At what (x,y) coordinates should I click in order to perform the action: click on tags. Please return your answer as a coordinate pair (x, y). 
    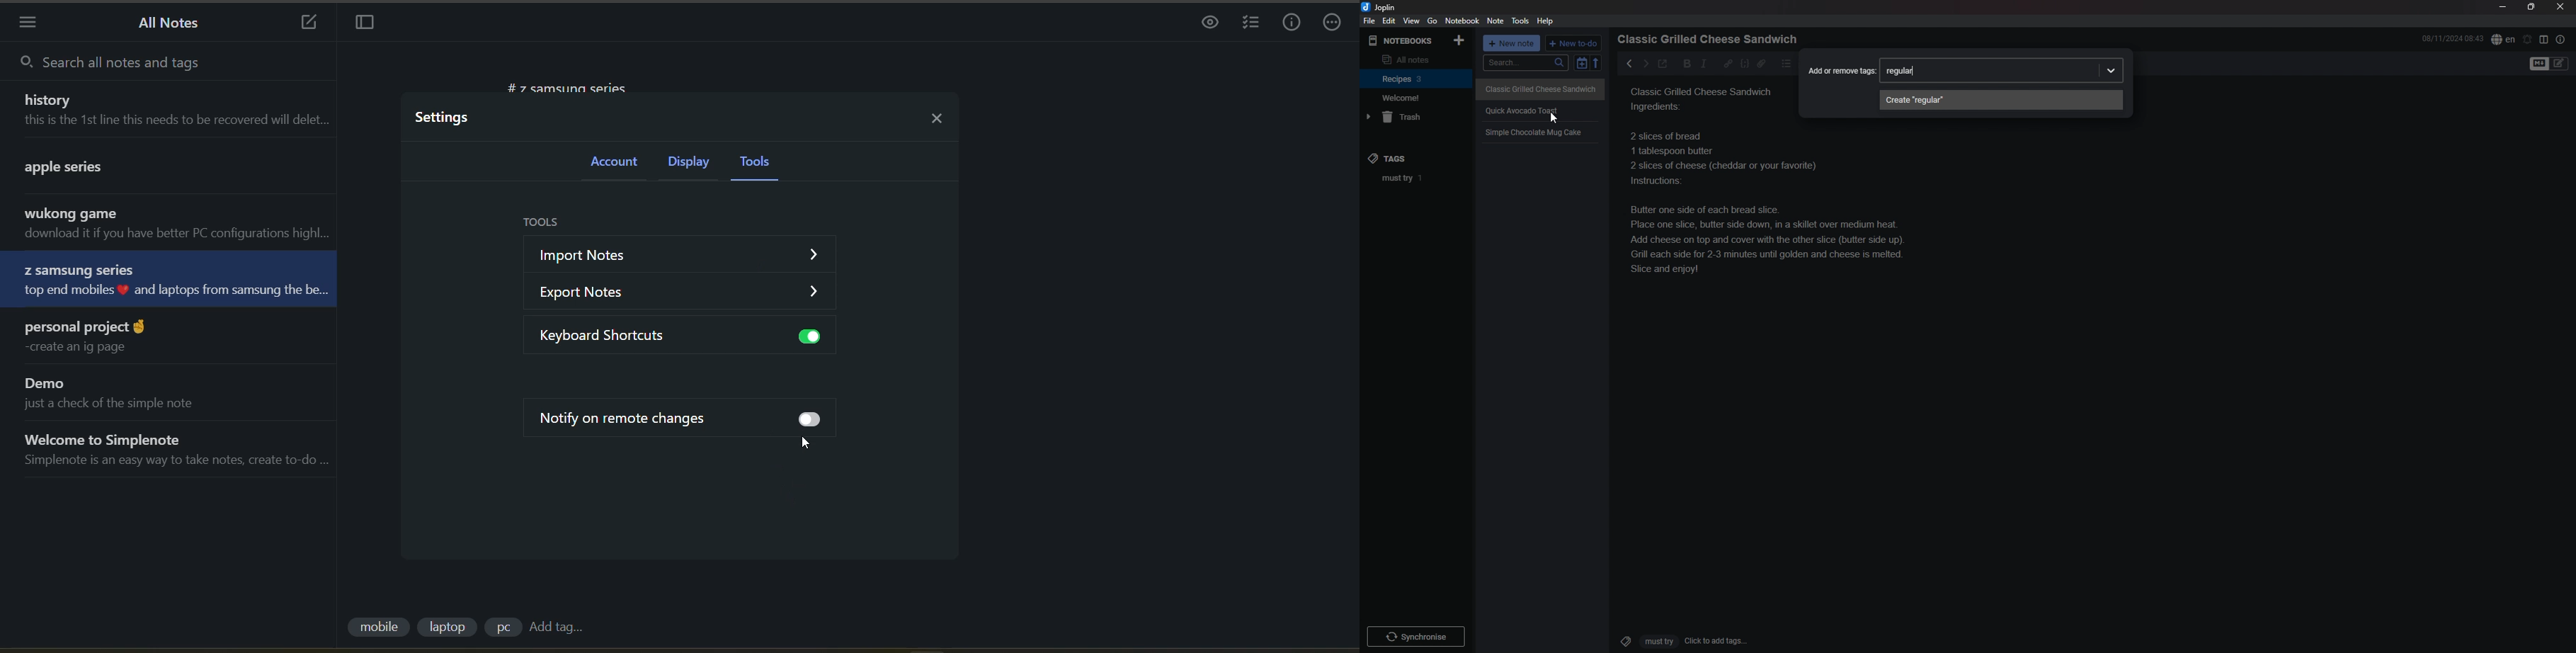
    Looking at the image, I should click on (1398, 158).